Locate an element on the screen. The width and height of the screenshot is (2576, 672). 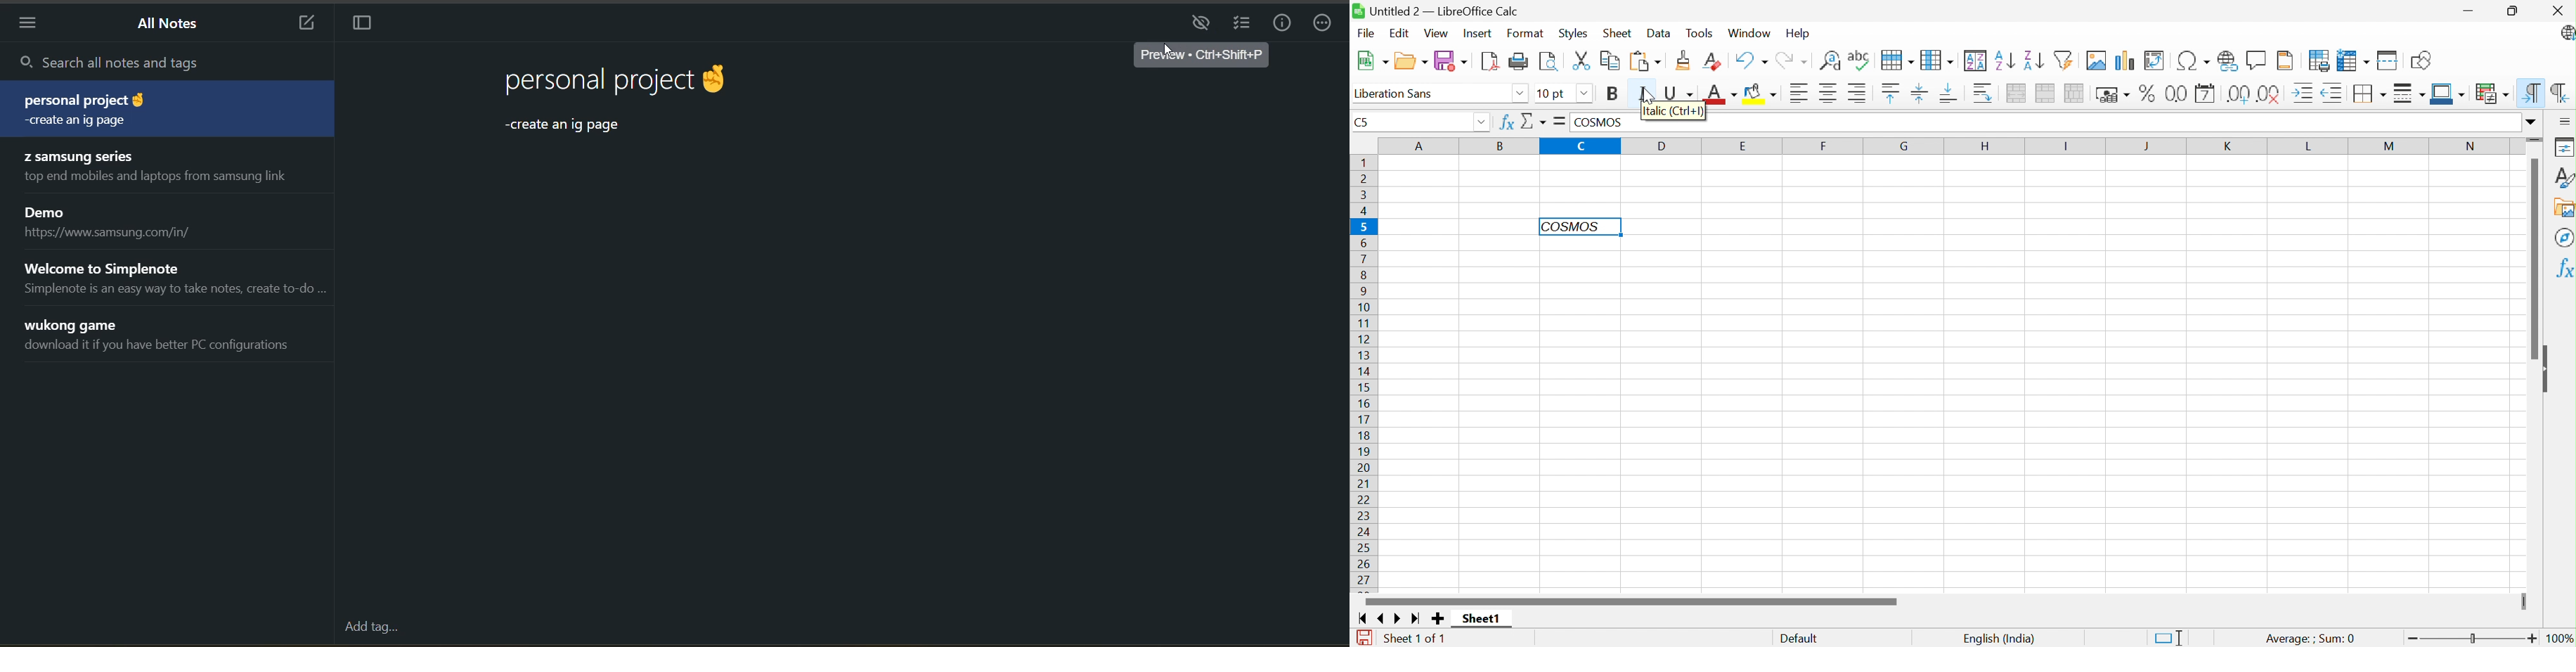
Unmerge cells is located at coordinates (2072, 93).